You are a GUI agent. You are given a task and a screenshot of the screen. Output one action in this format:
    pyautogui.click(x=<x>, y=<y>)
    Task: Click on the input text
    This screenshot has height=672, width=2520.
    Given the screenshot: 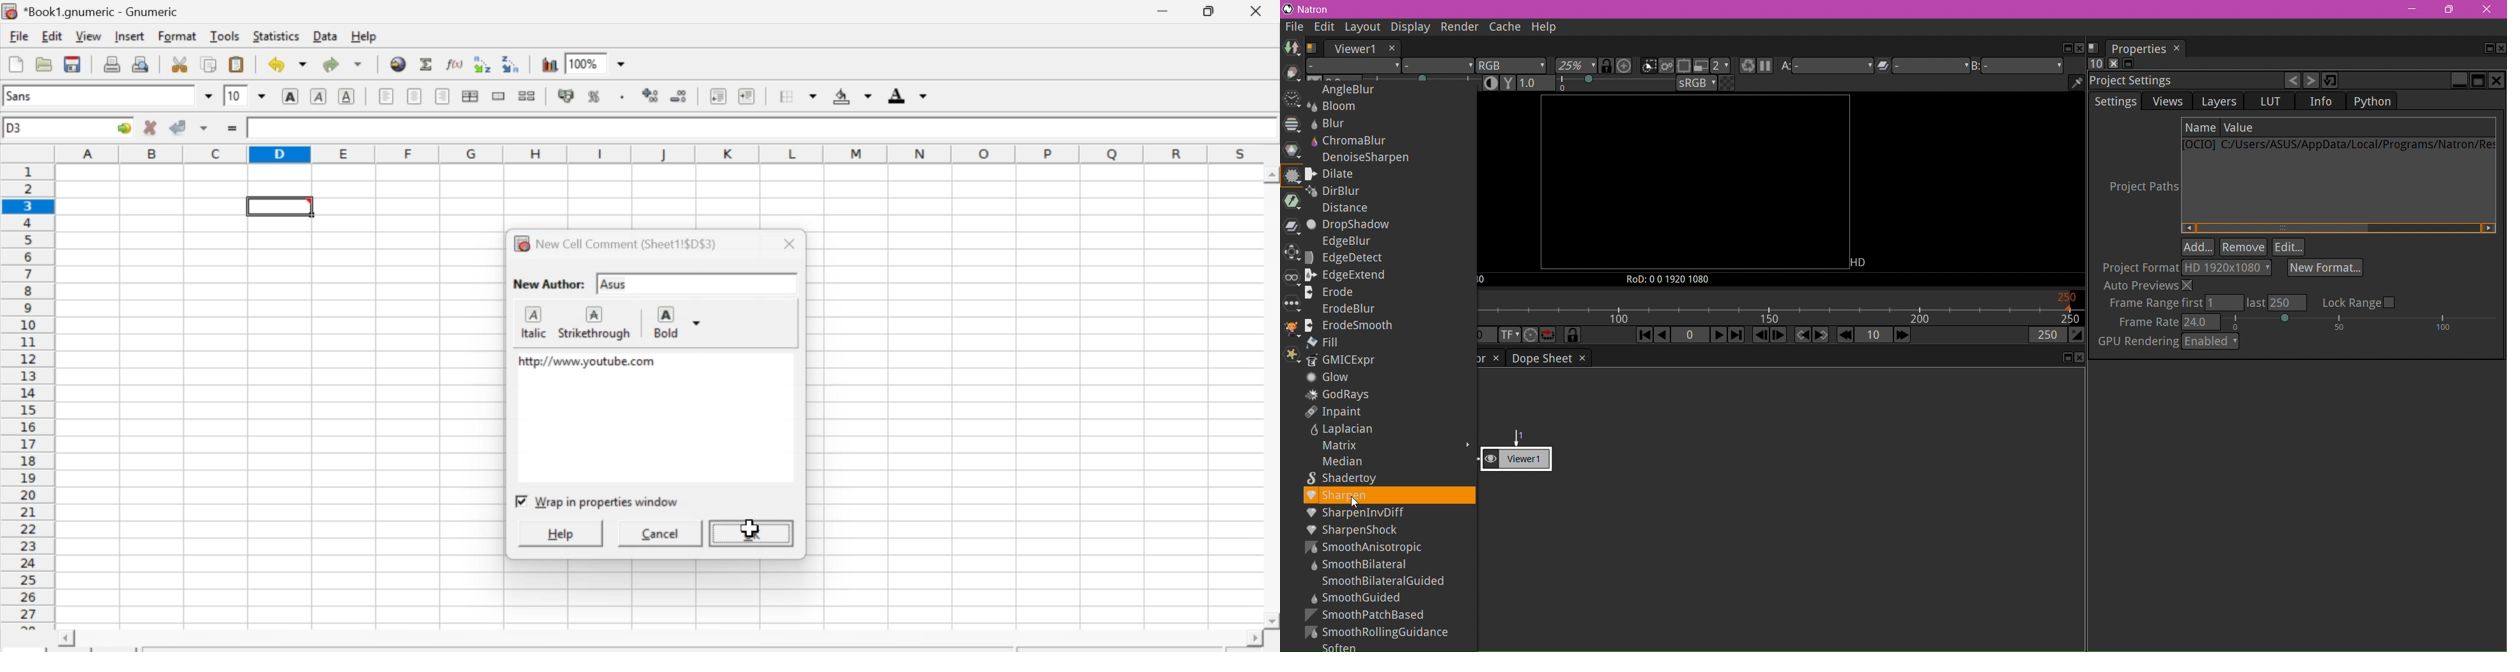 What is the action you would take?
    pyautogui.click(x=698, y=285)
    